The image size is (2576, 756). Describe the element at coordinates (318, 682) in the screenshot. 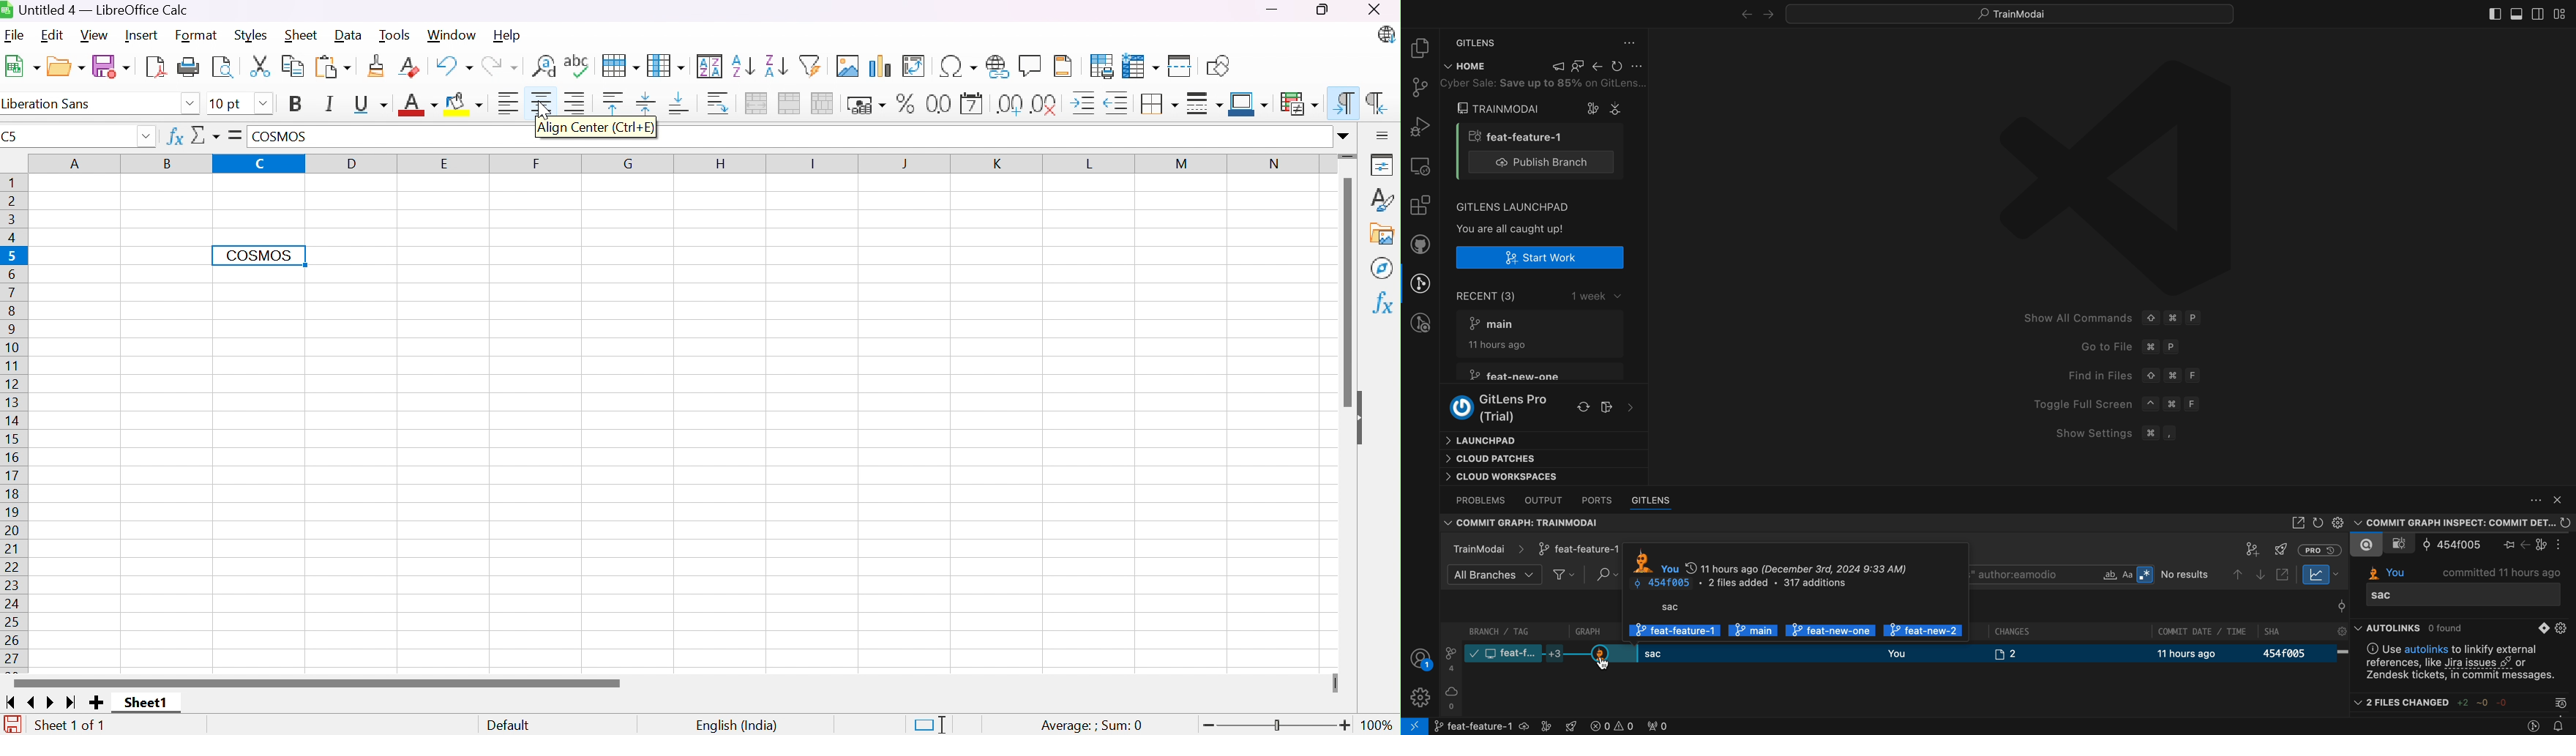

I see `Scroll Bar` at that location.